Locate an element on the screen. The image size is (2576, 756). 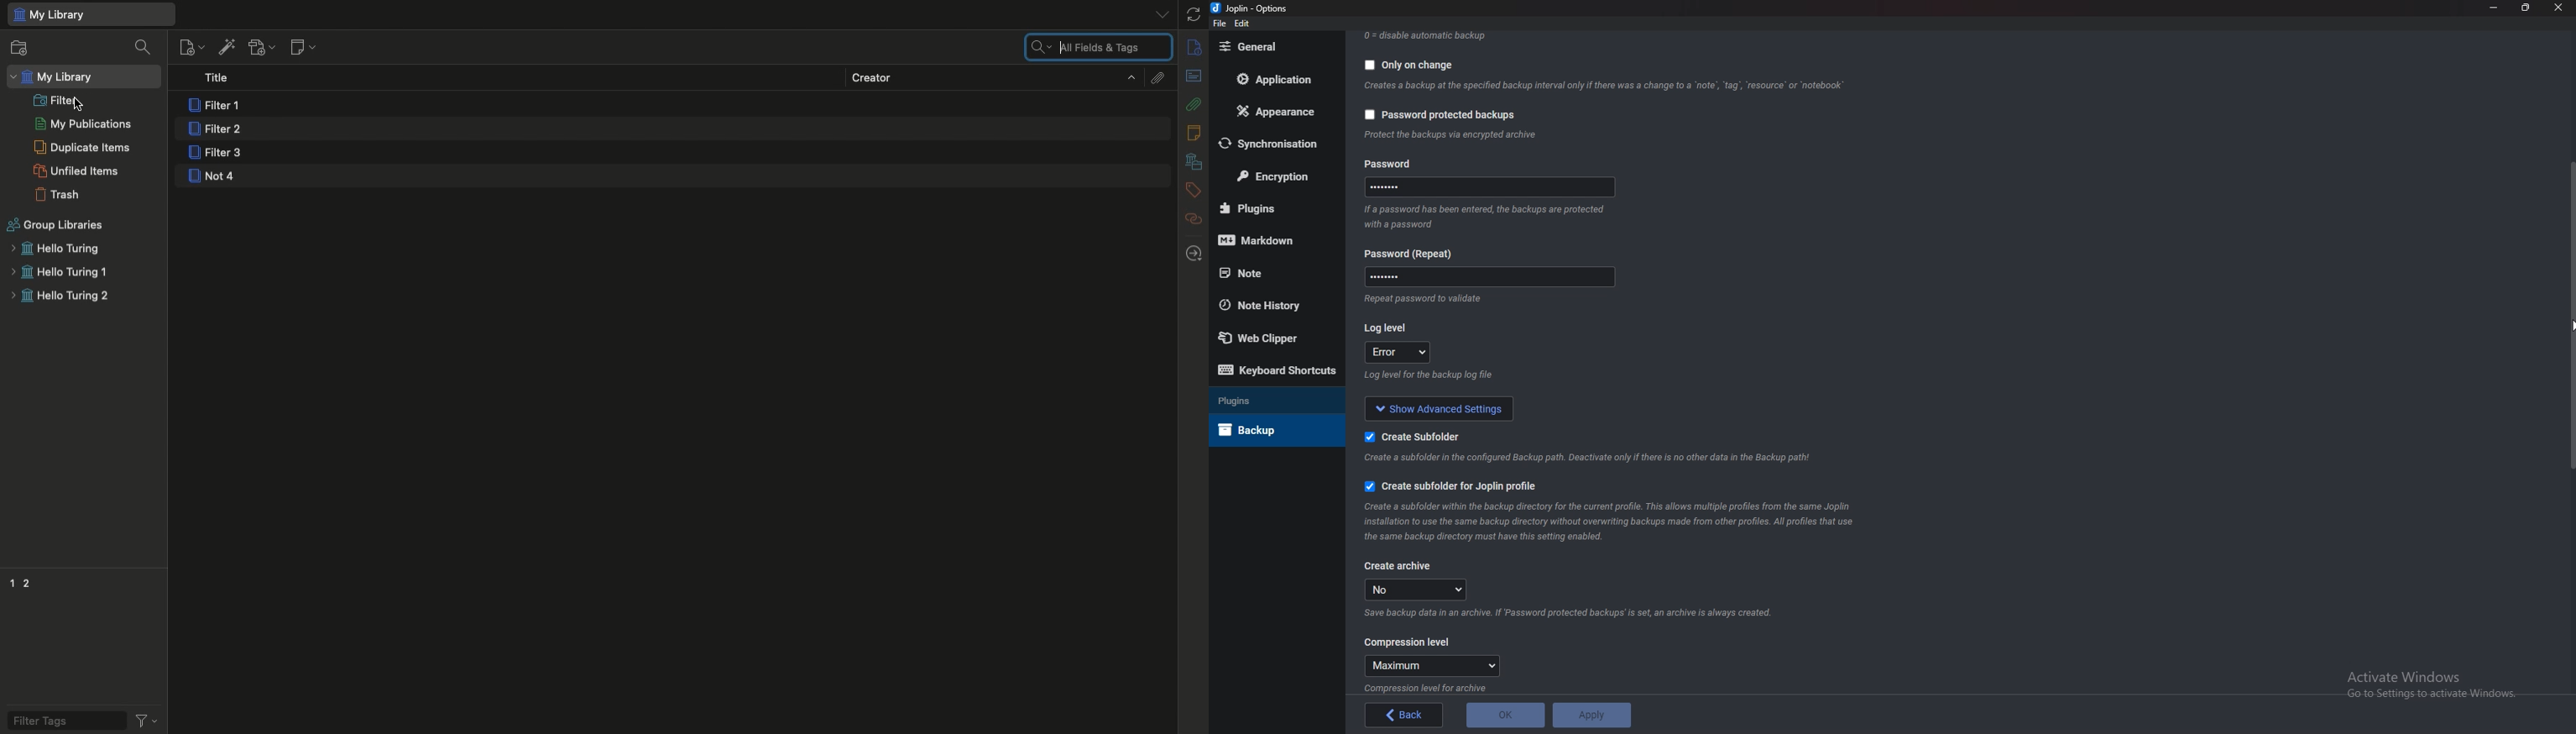
New item is located at coordinates (191, 46).